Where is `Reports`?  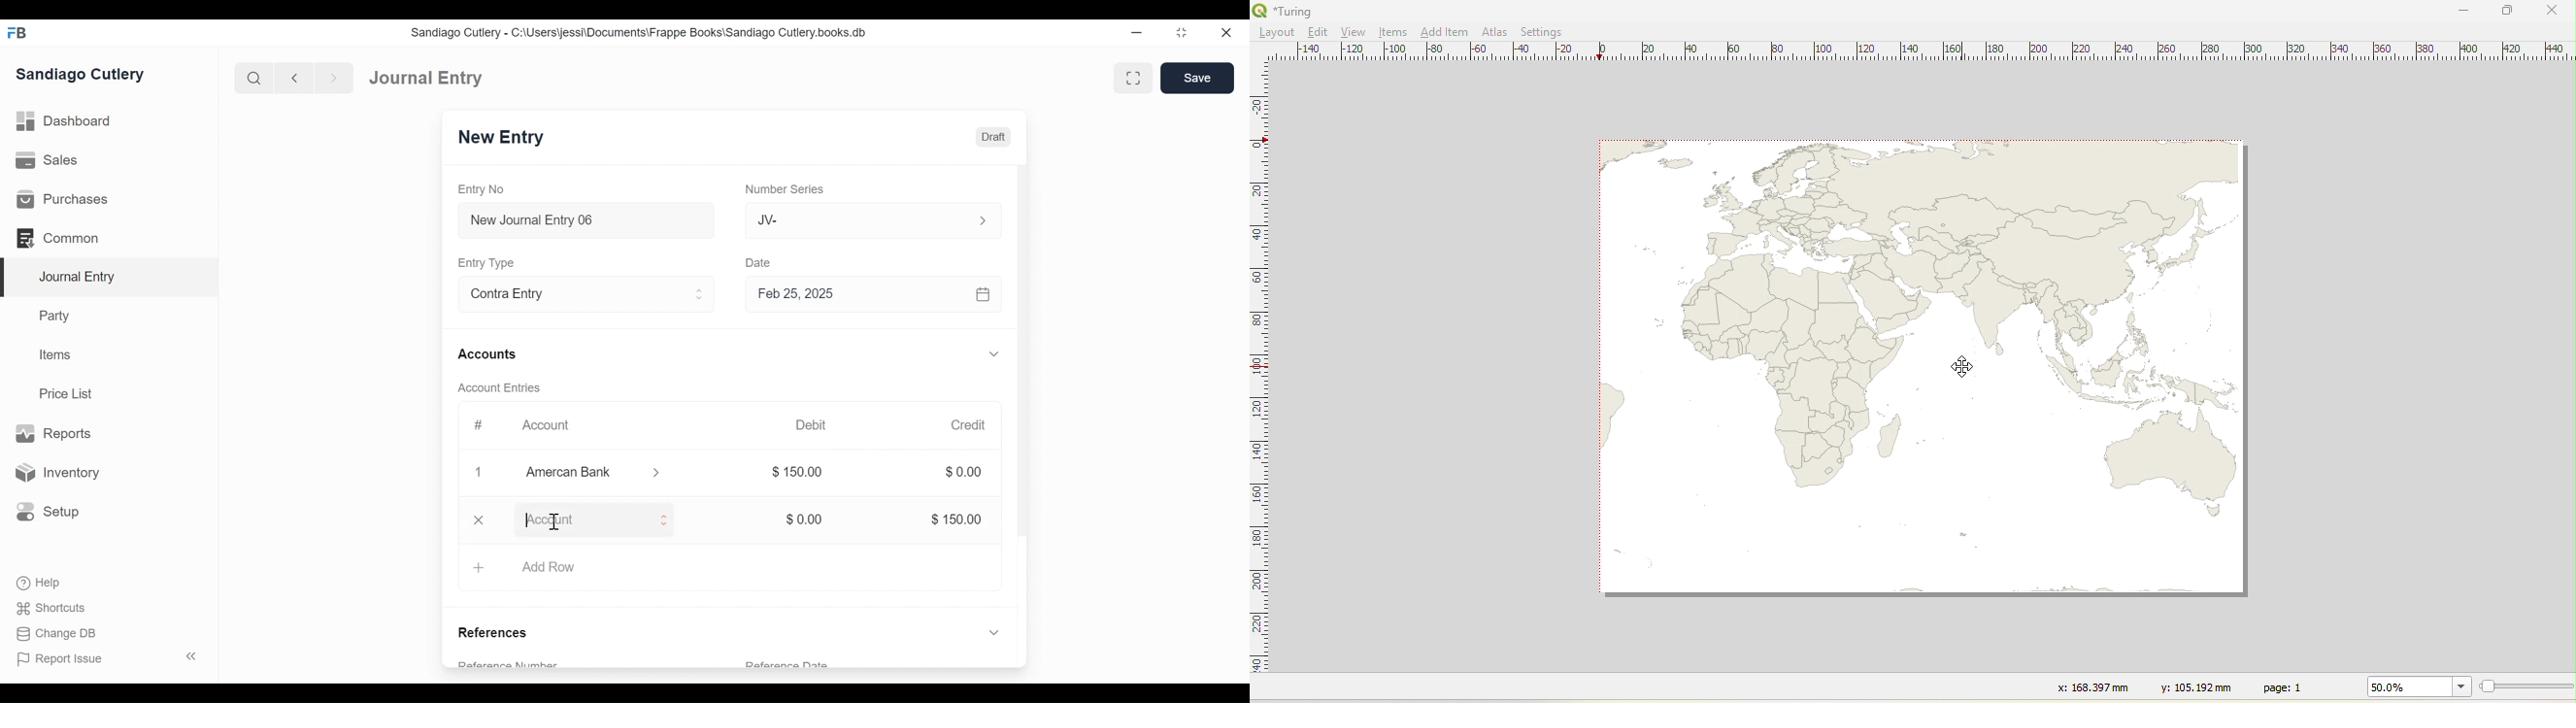 Reports is located at coordinates (53, 434).